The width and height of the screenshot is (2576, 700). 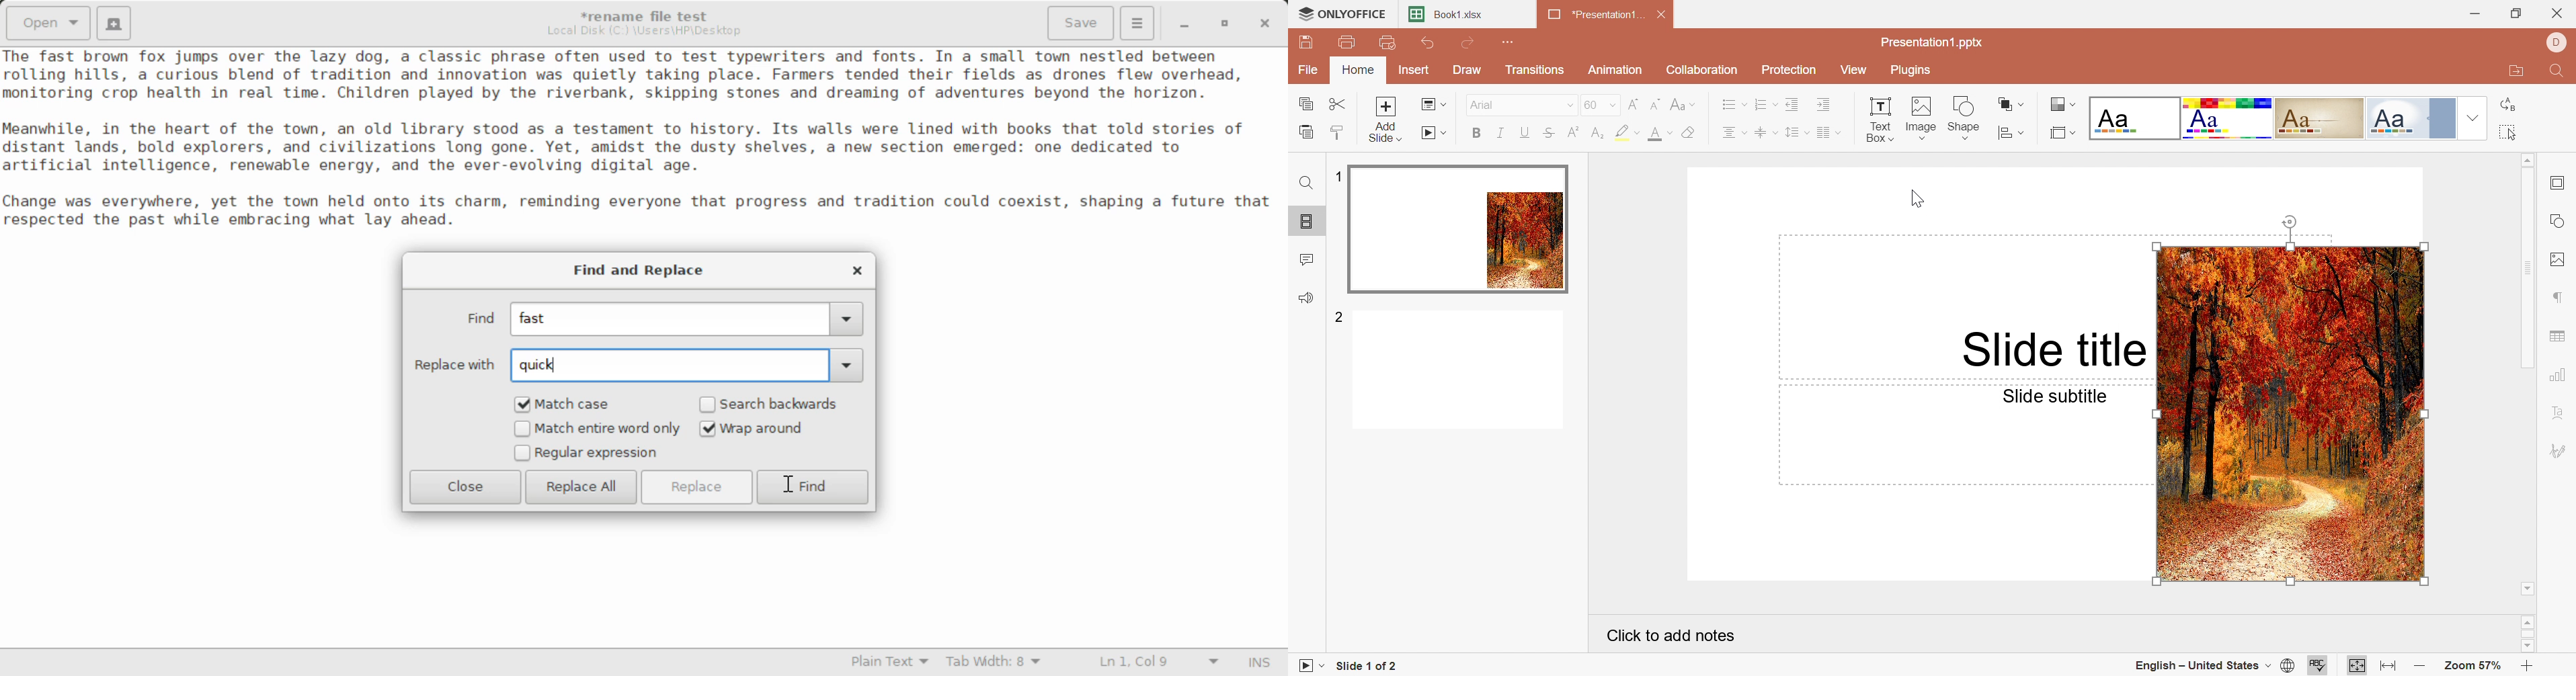 What do you see at coordinates (1428, 44) in the screenshot?
I see `Undo` at bounding box center [1428, 44].